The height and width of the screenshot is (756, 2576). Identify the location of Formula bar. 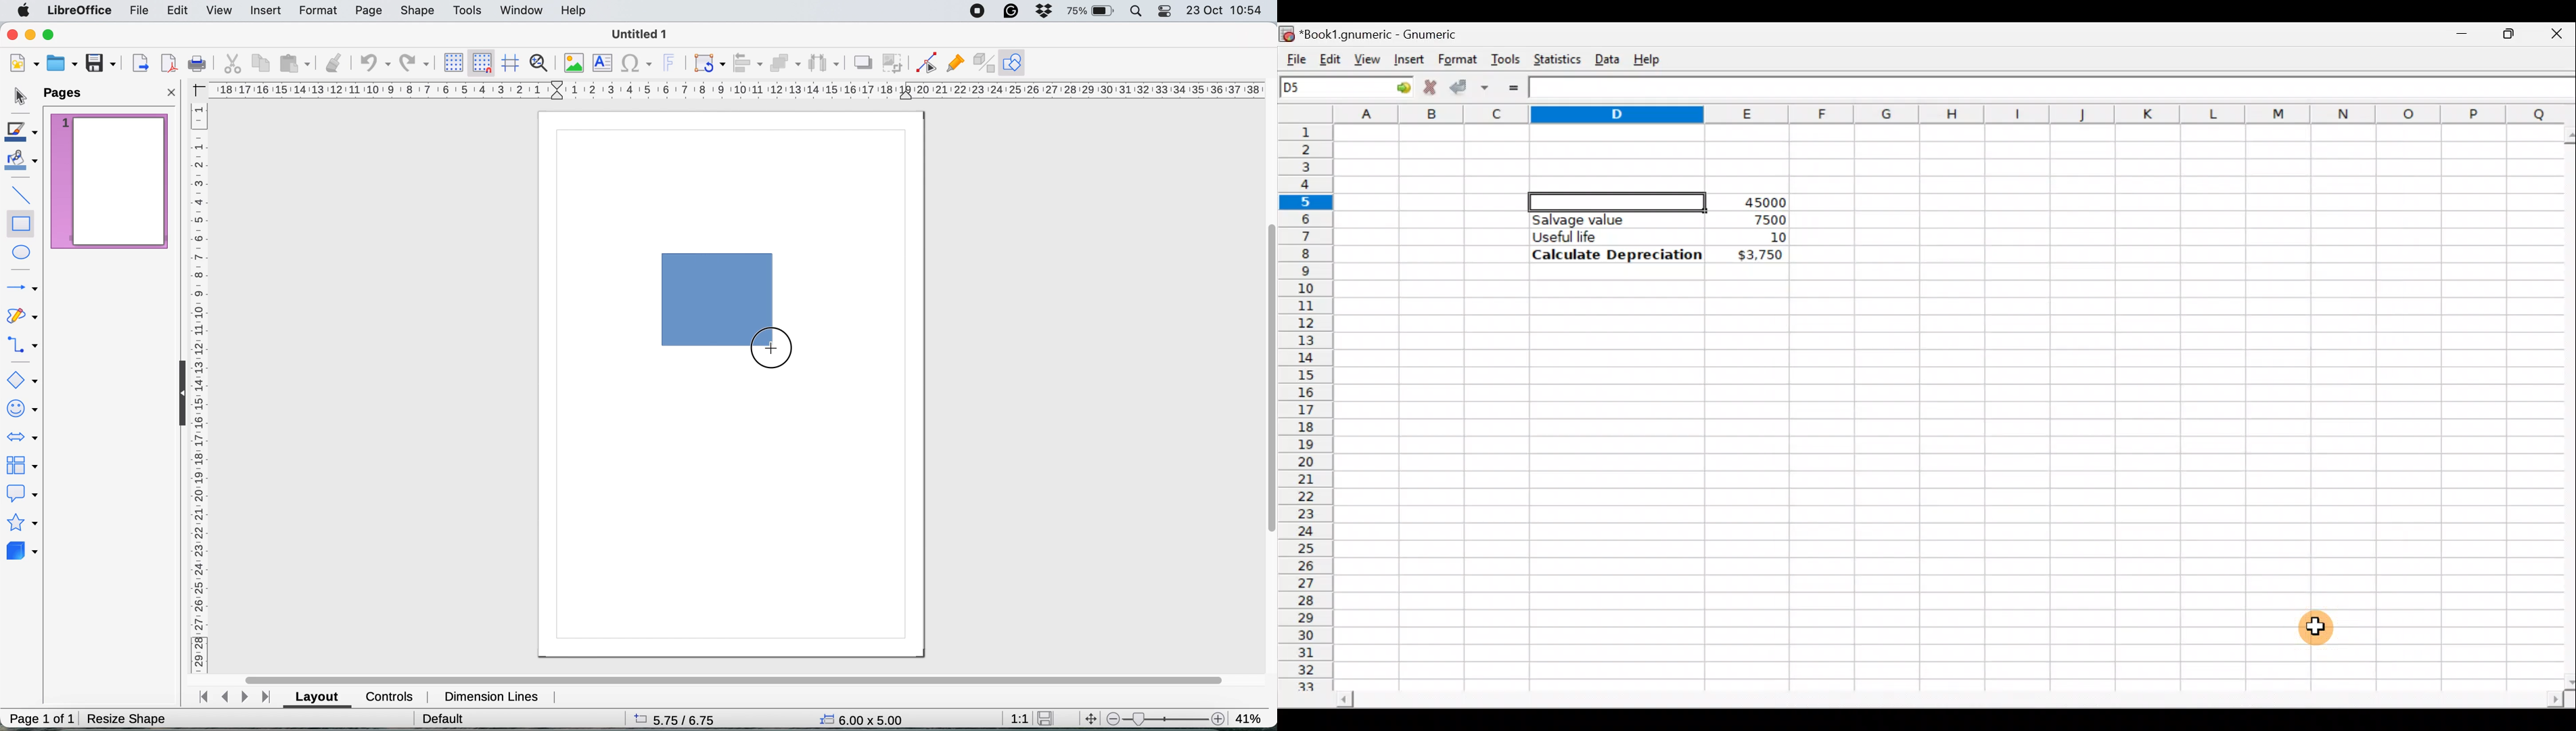
(2056, 89).